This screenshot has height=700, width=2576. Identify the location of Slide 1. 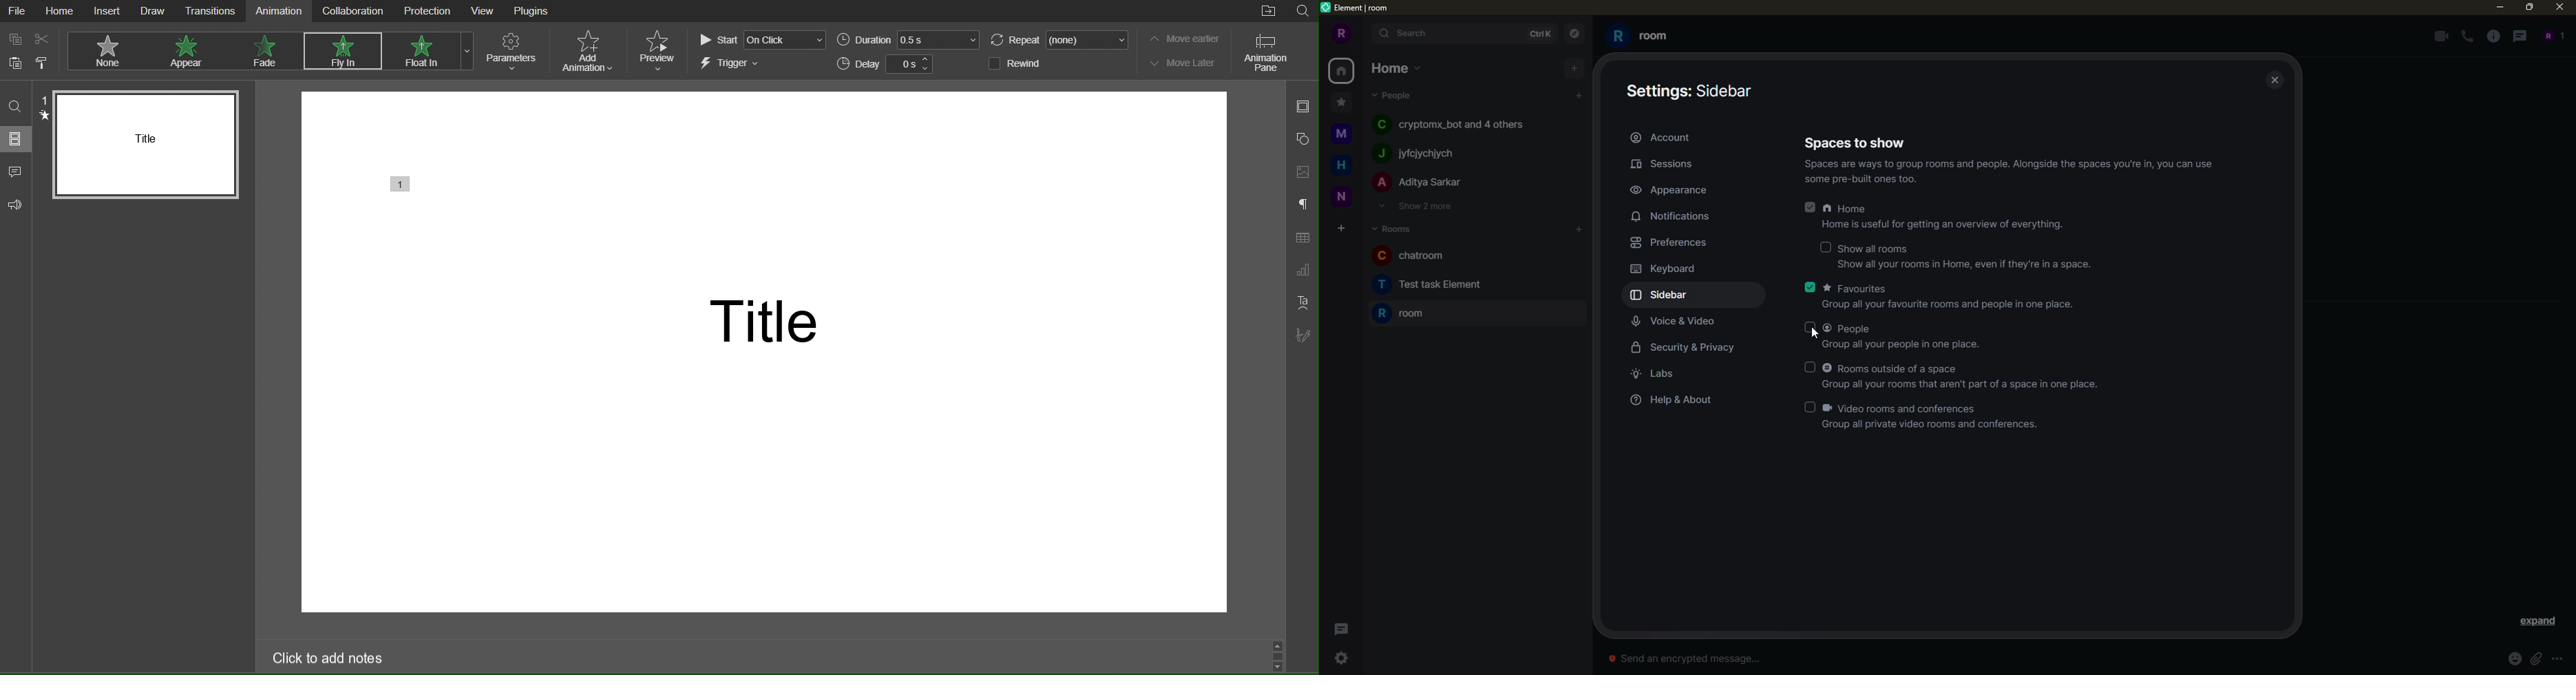
(144, 143).